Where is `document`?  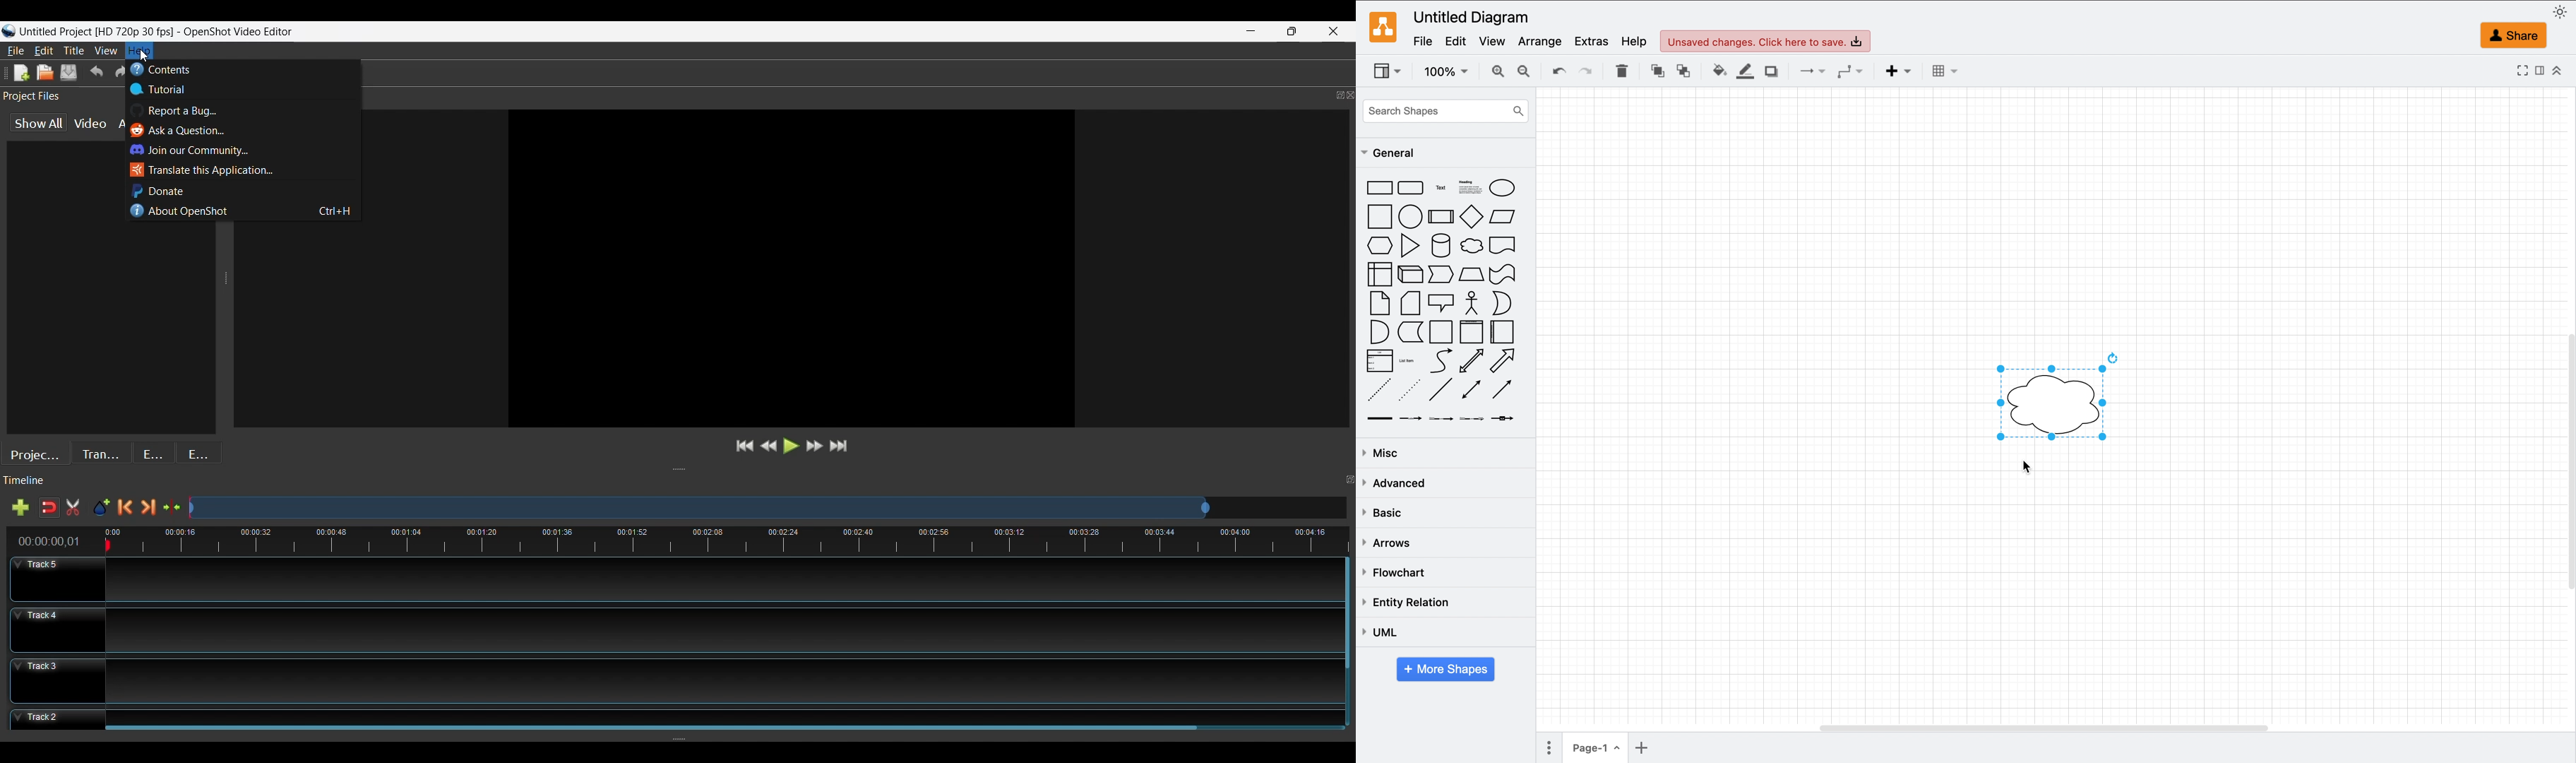
document is located at coordinates (1504, 246).